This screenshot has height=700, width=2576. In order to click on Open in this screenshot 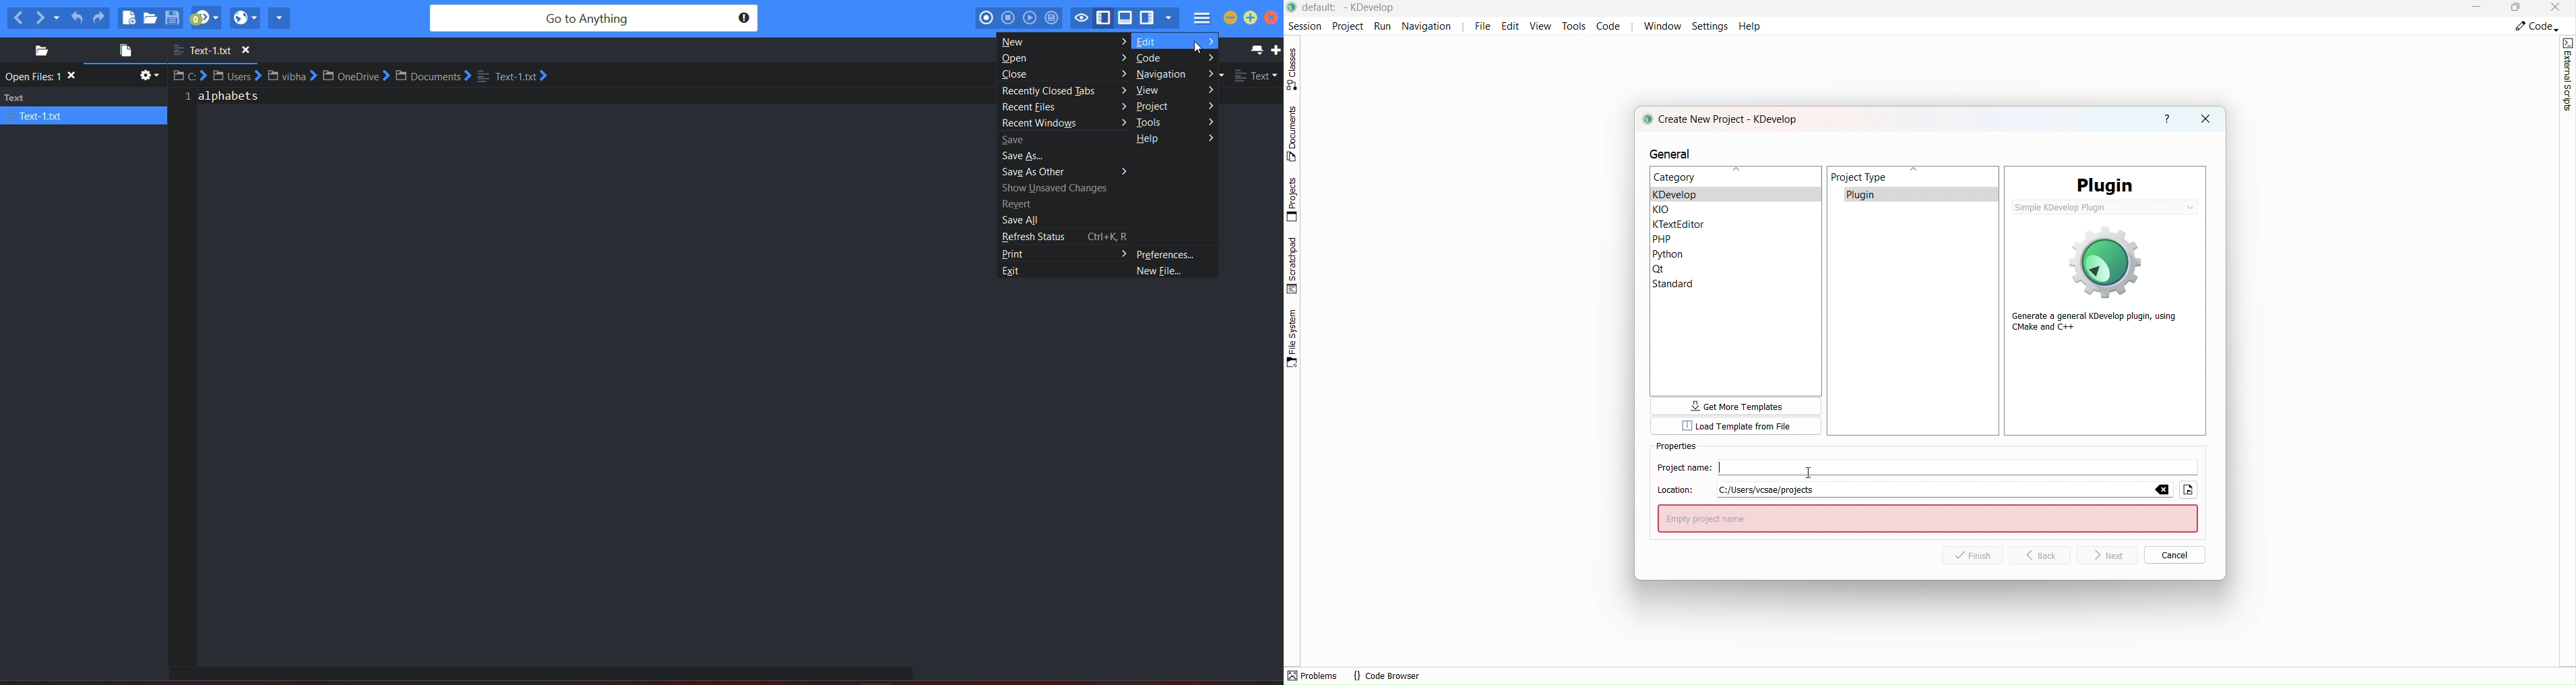, I will do `click(1020, 58)`.